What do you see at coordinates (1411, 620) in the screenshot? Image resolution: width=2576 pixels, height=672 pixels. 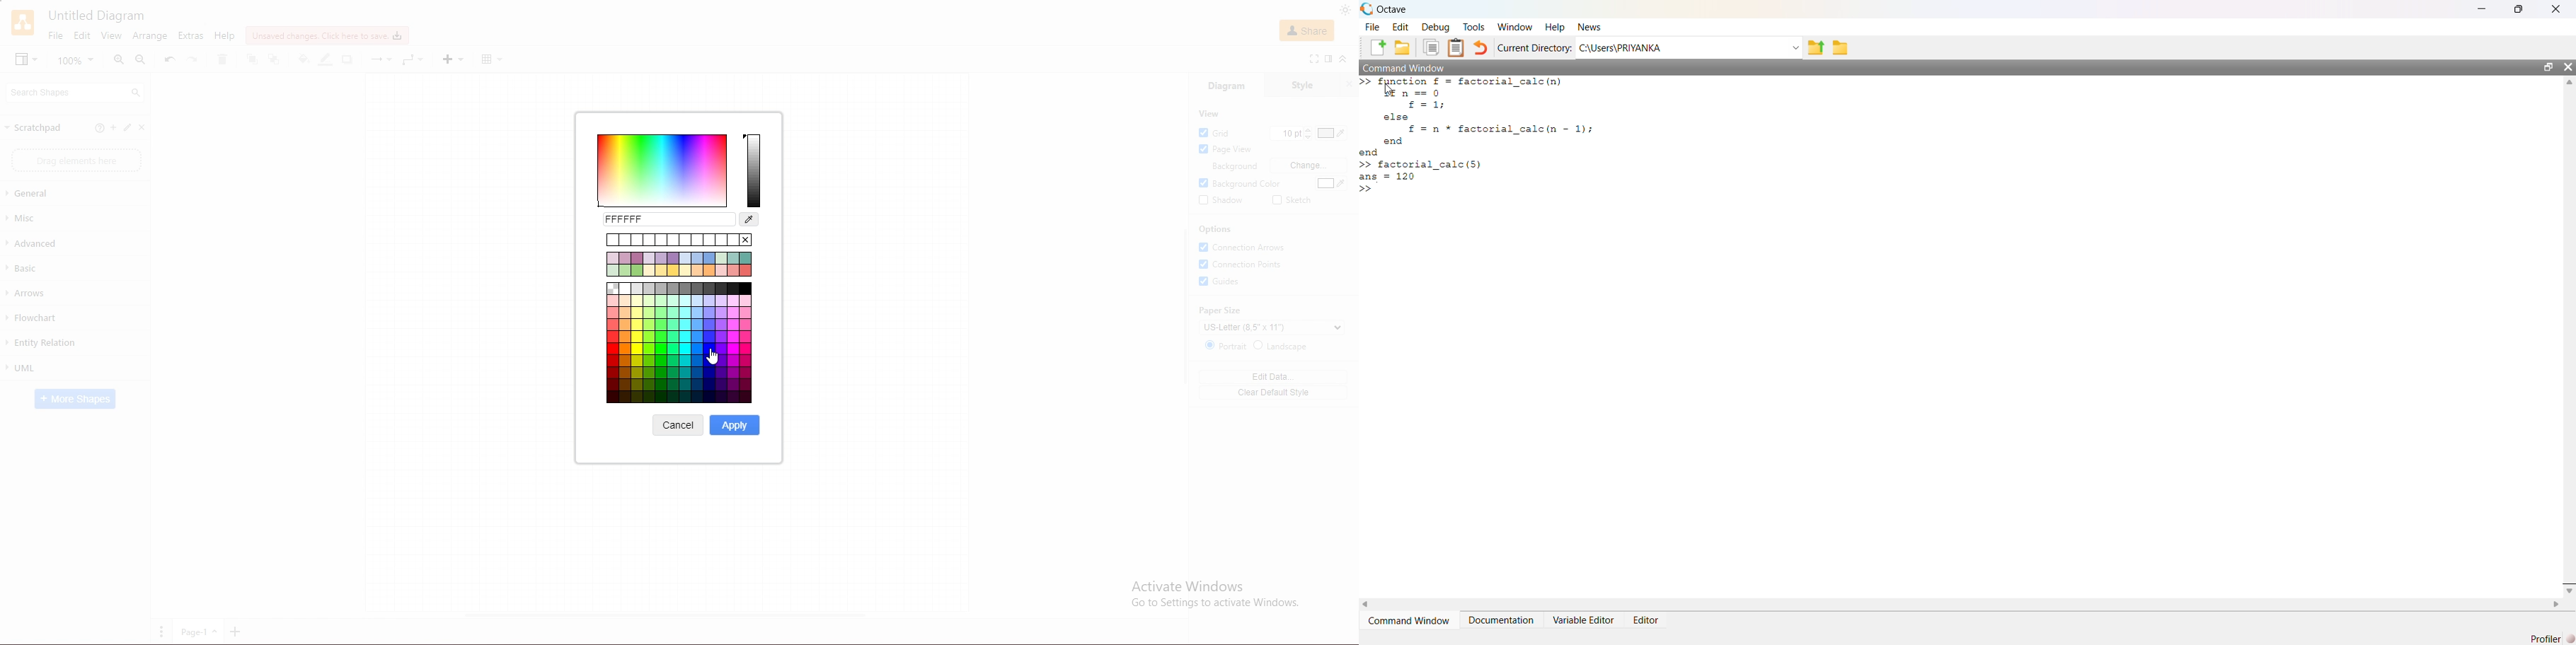 I see `Command Window` at bounding box center [1411, 620].